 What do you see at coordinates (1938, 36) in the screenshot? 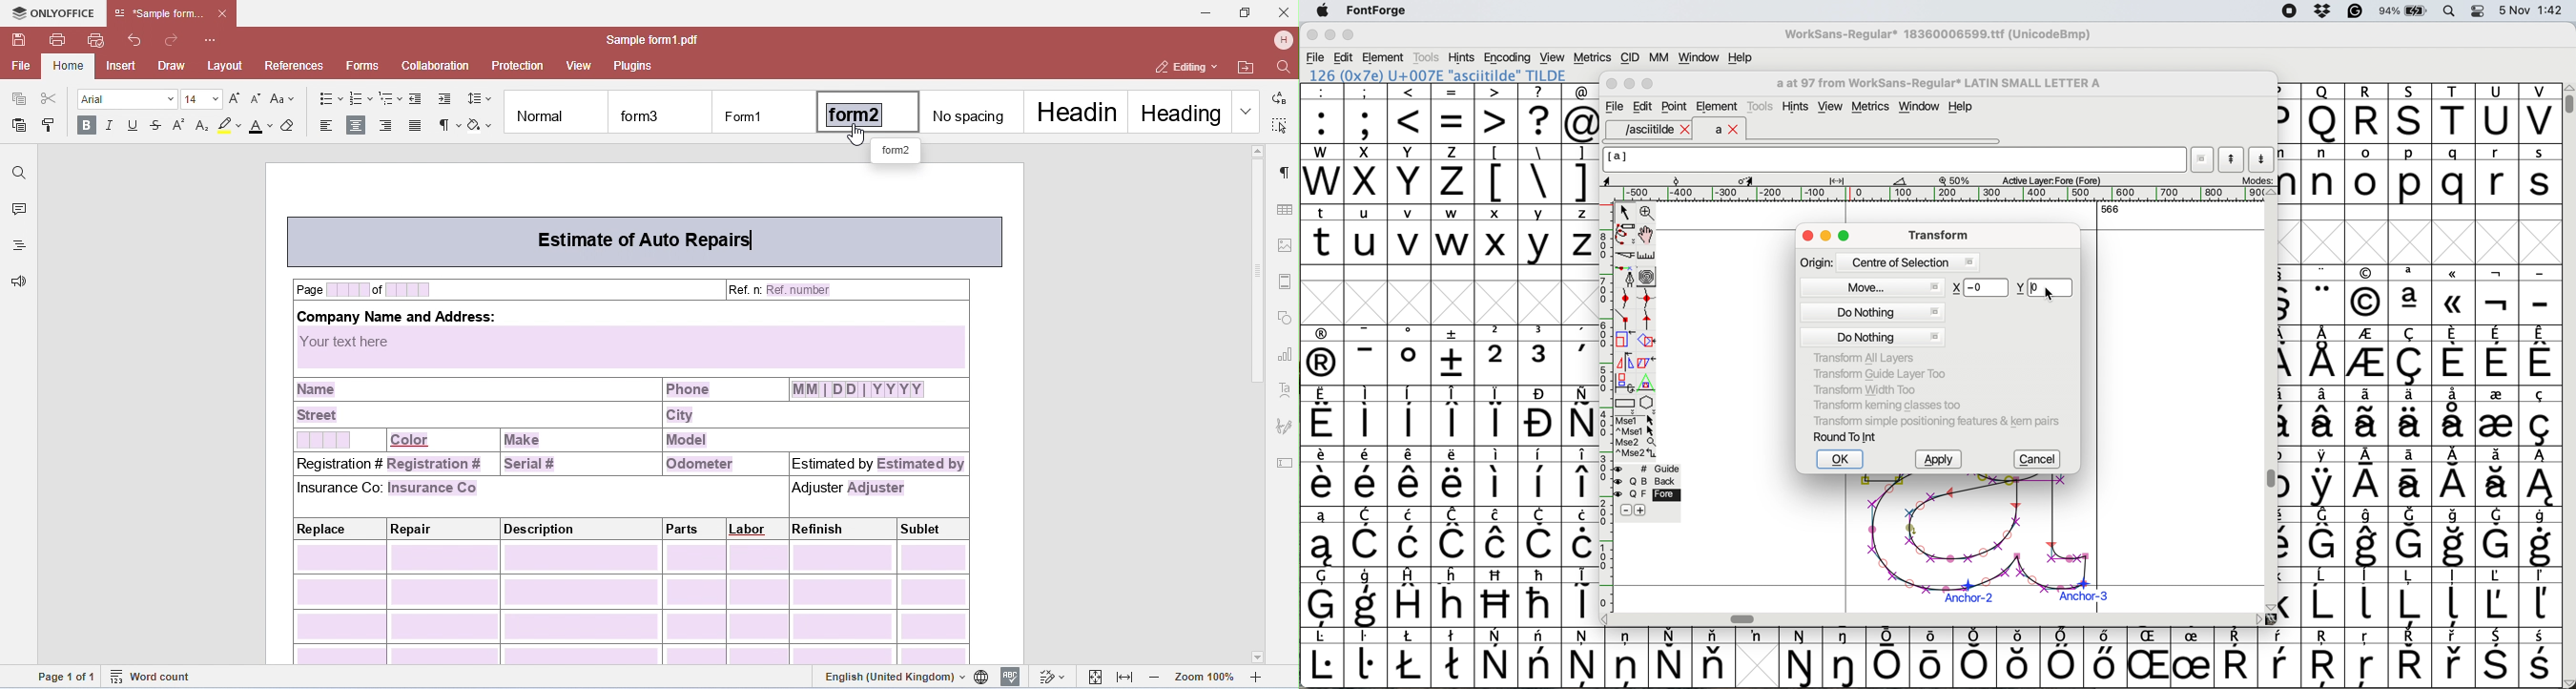
I see `WorkSans-Regular 18360006599.ttf (UnicodeBmp)` at bounding box center [1938, 36].